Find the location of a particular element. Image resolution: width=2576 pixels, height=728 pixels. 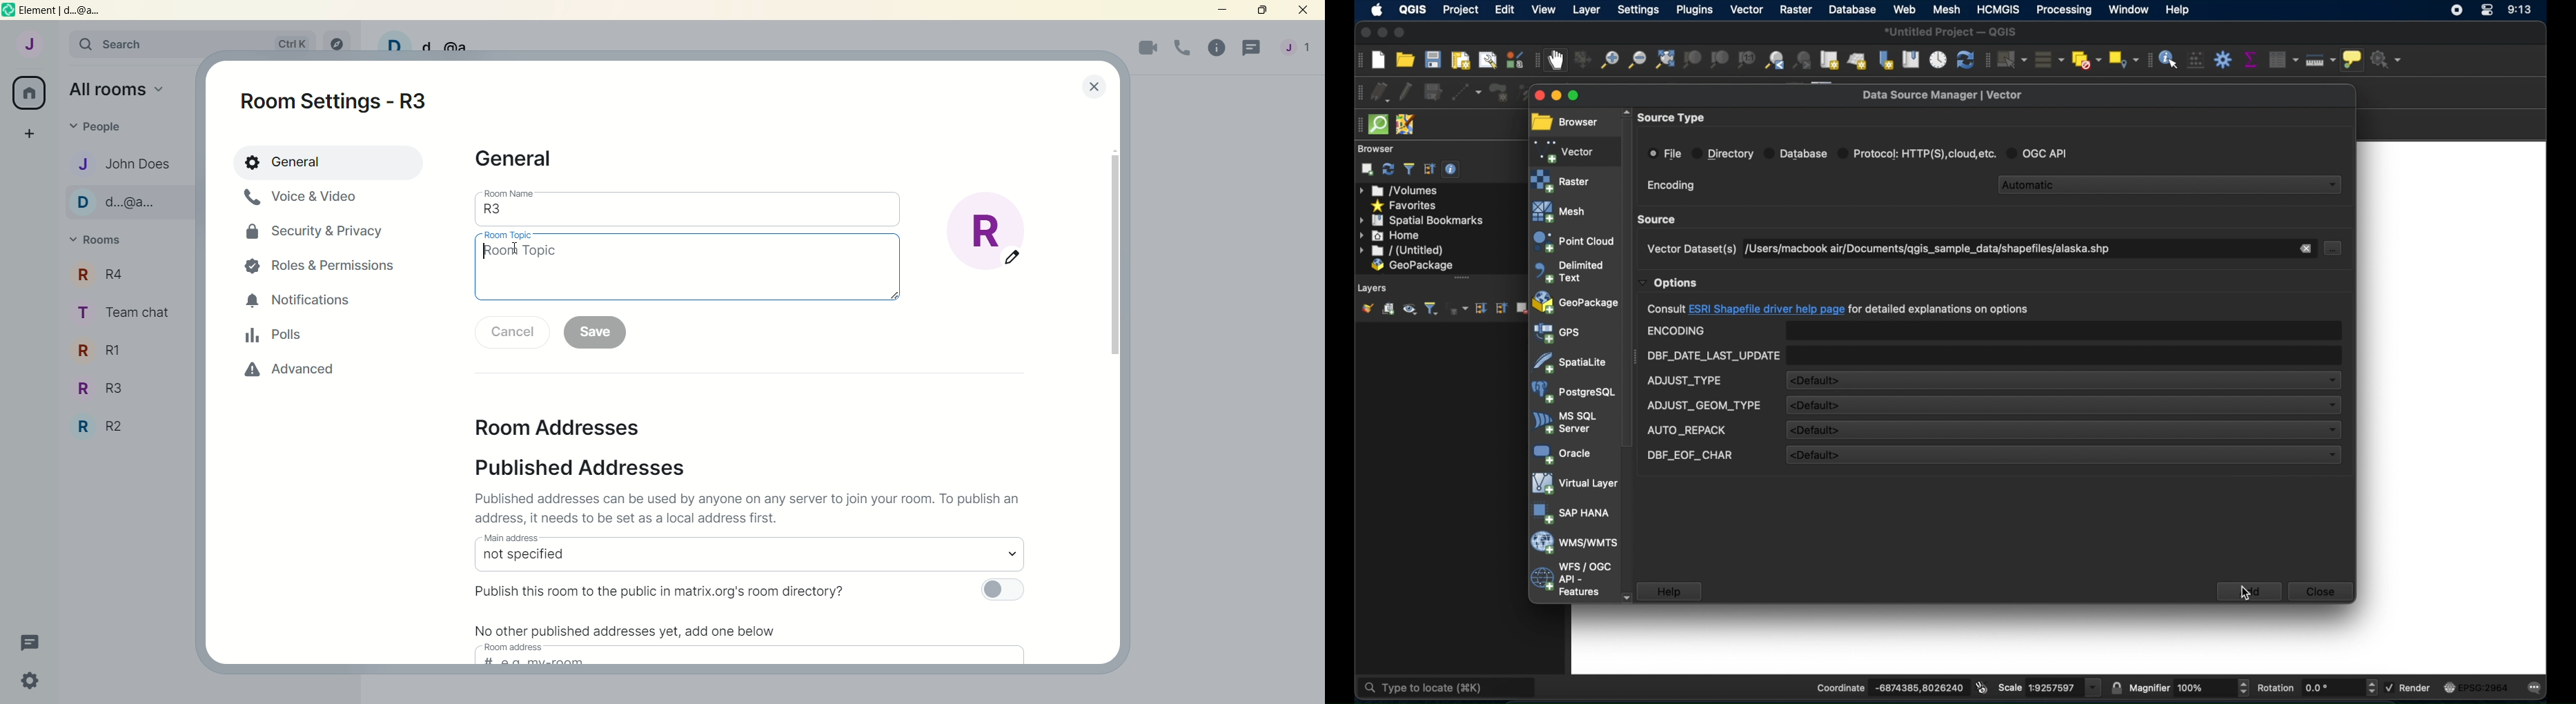

current crs is located at coordinates (2476, 688).